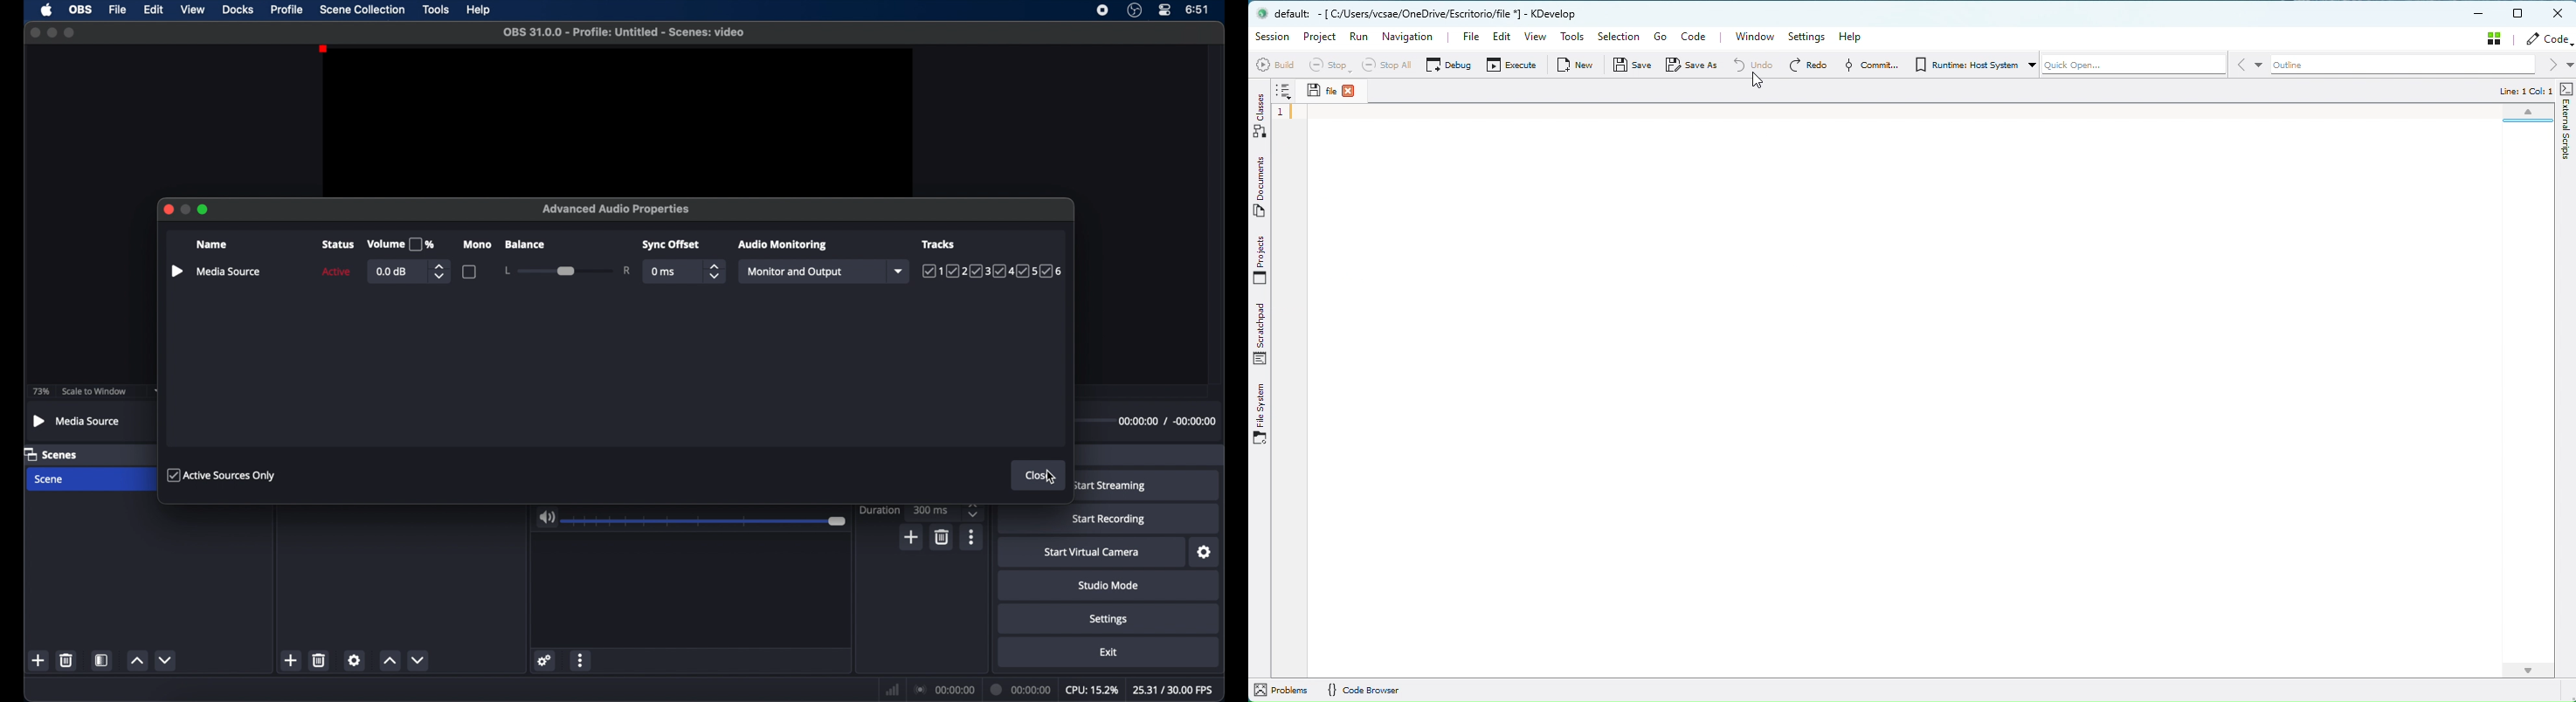 This screenshot has height=728, width=2576. Describe the element at coordinates (670, 244) in the screenshot. I see `syncoffset` at that location.